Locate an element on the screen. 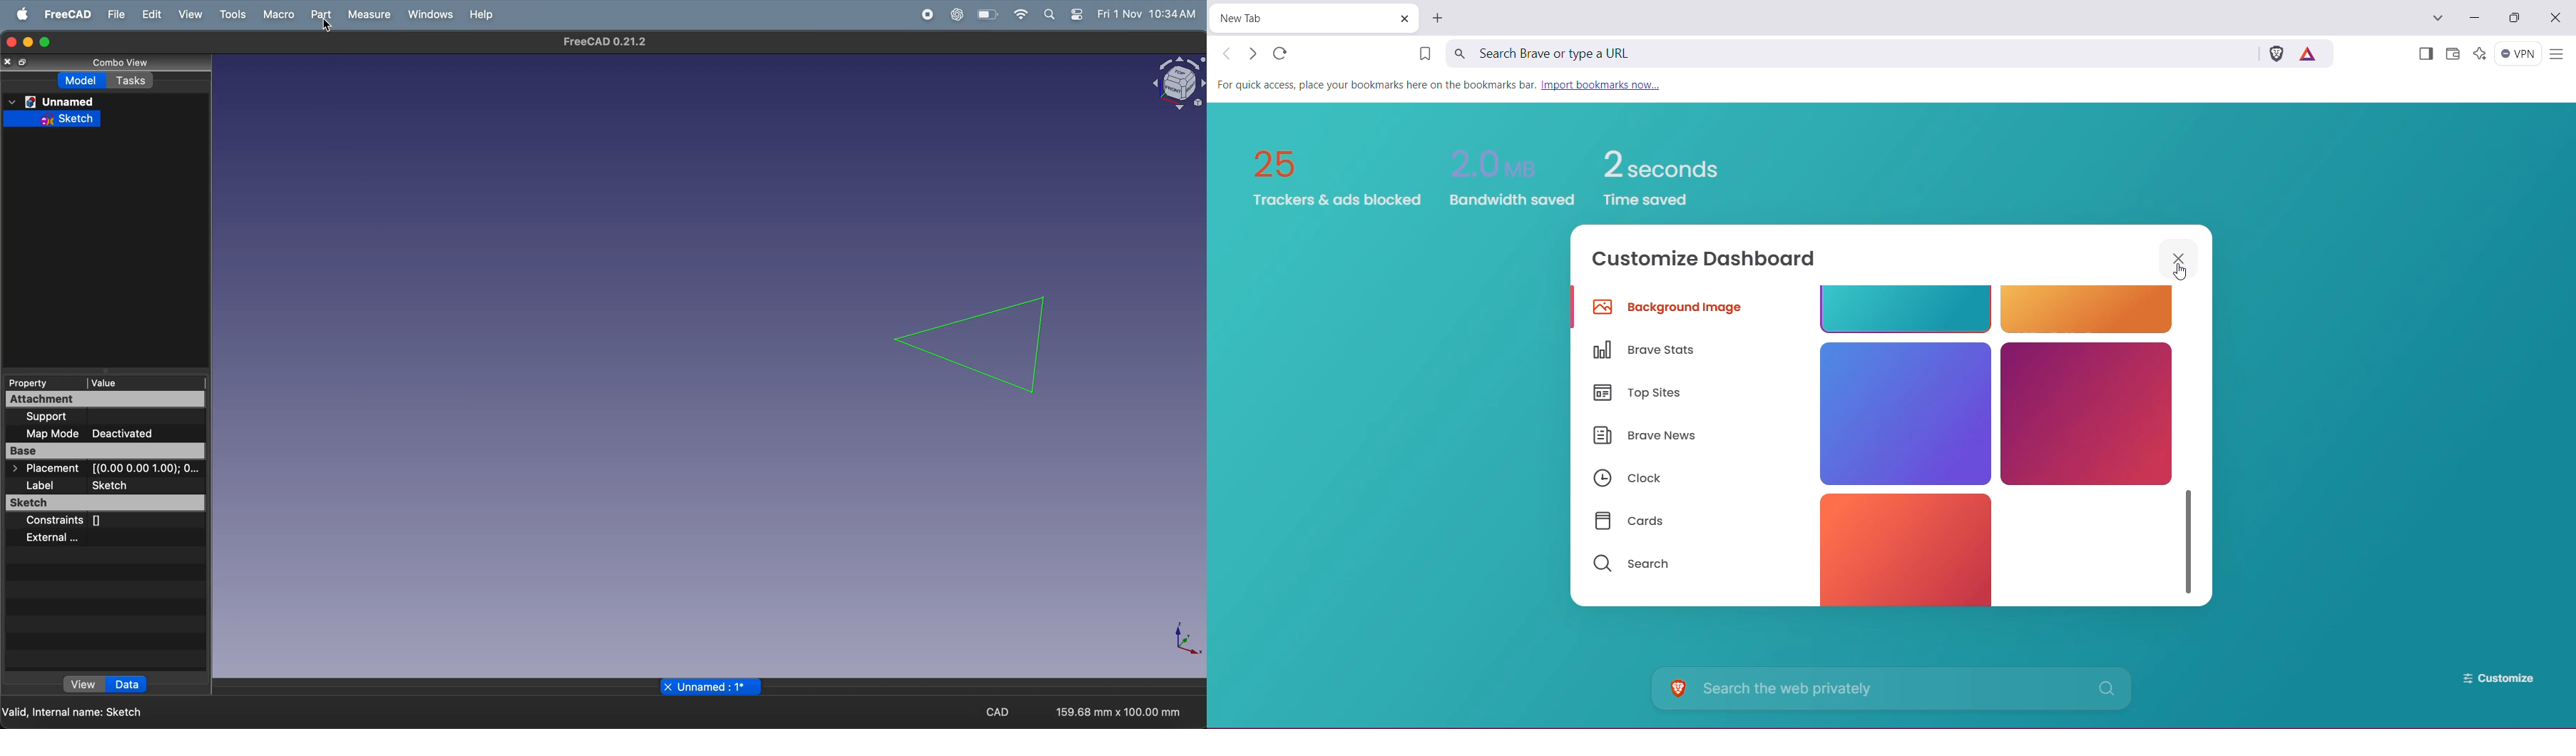  sketch is located at coordinates (60, 118).